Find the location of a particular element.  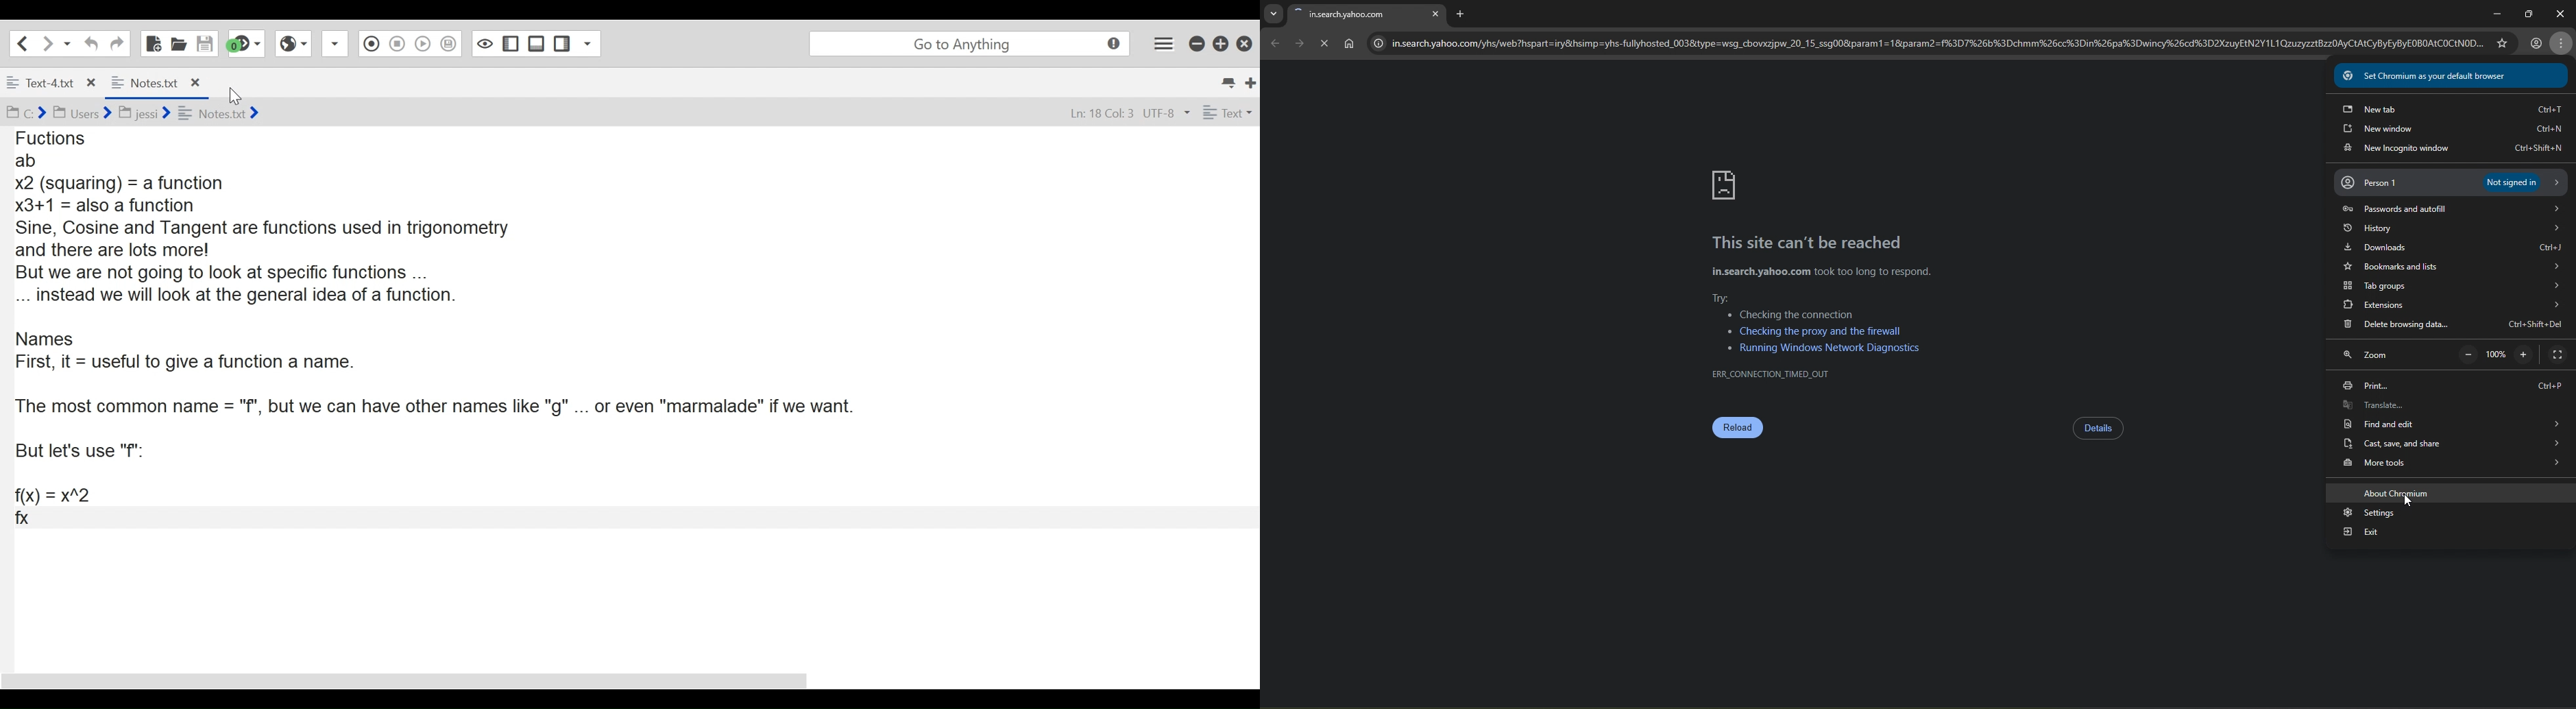

jessi is located at coordinates (146, 110).